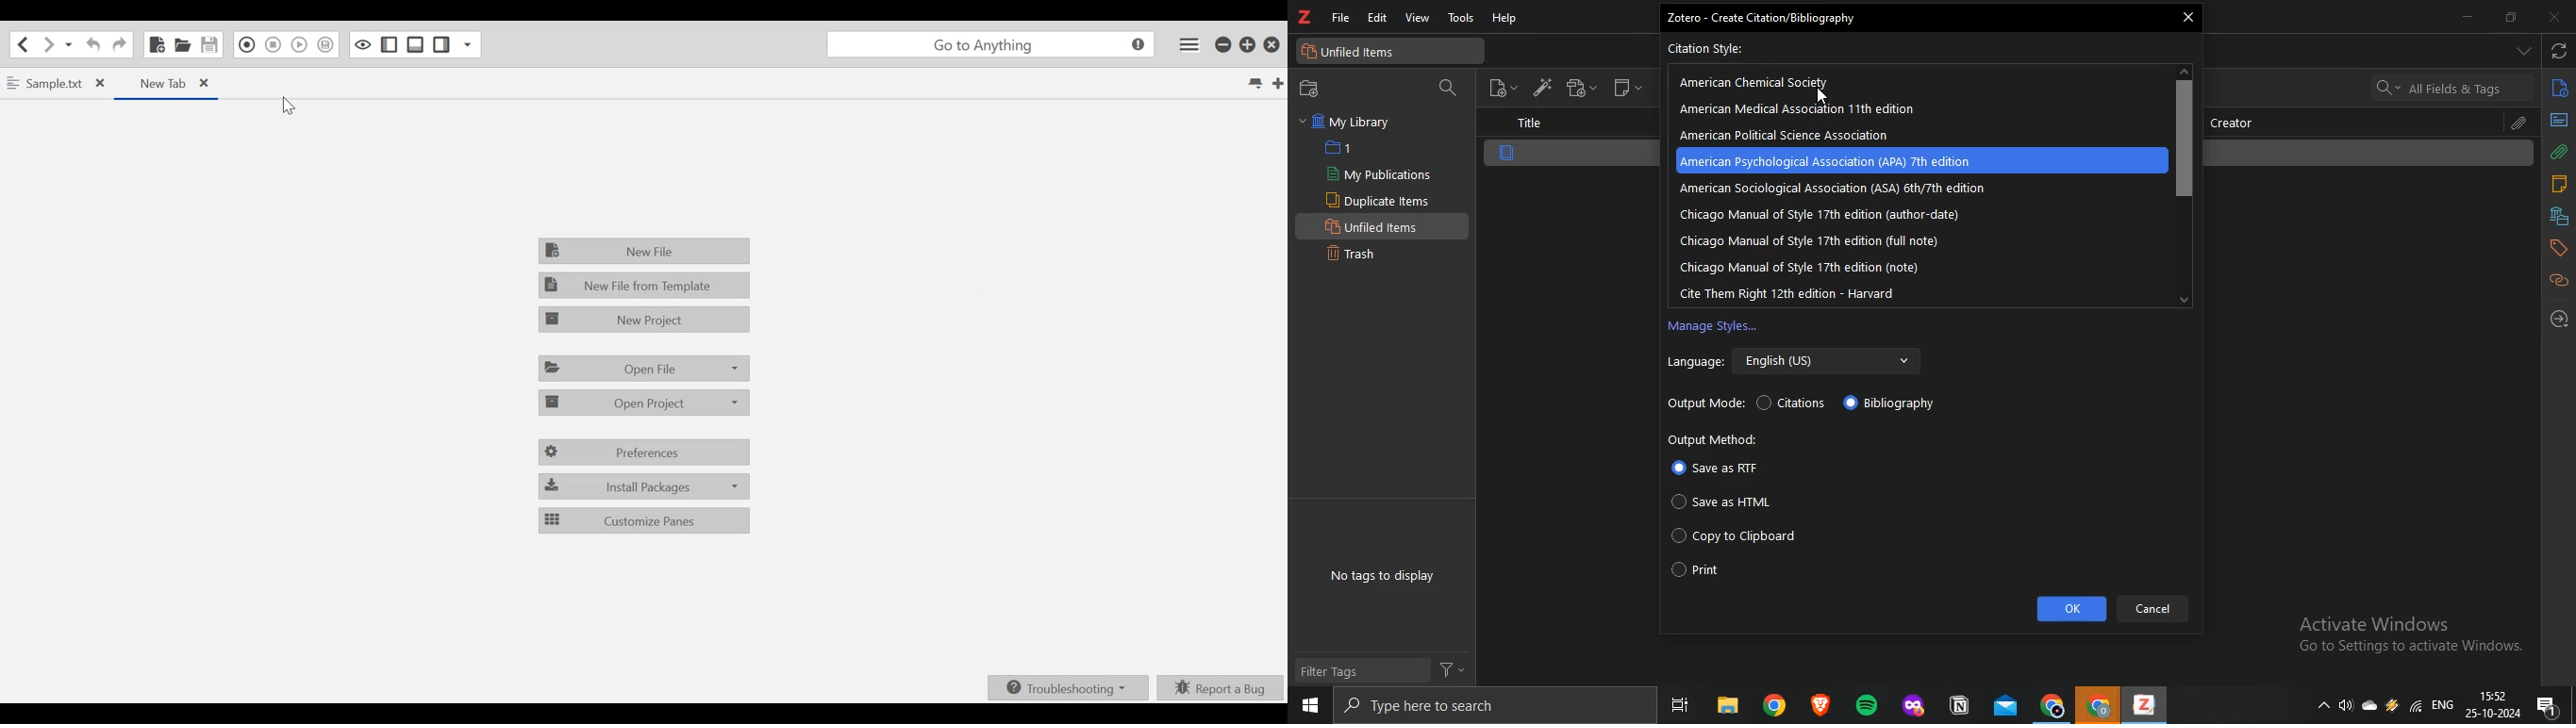 The width and height of the screenshot is (2576, 728). Describe the element at coordinates (1628, 87) in the screenshot. I see `new note` at that location.